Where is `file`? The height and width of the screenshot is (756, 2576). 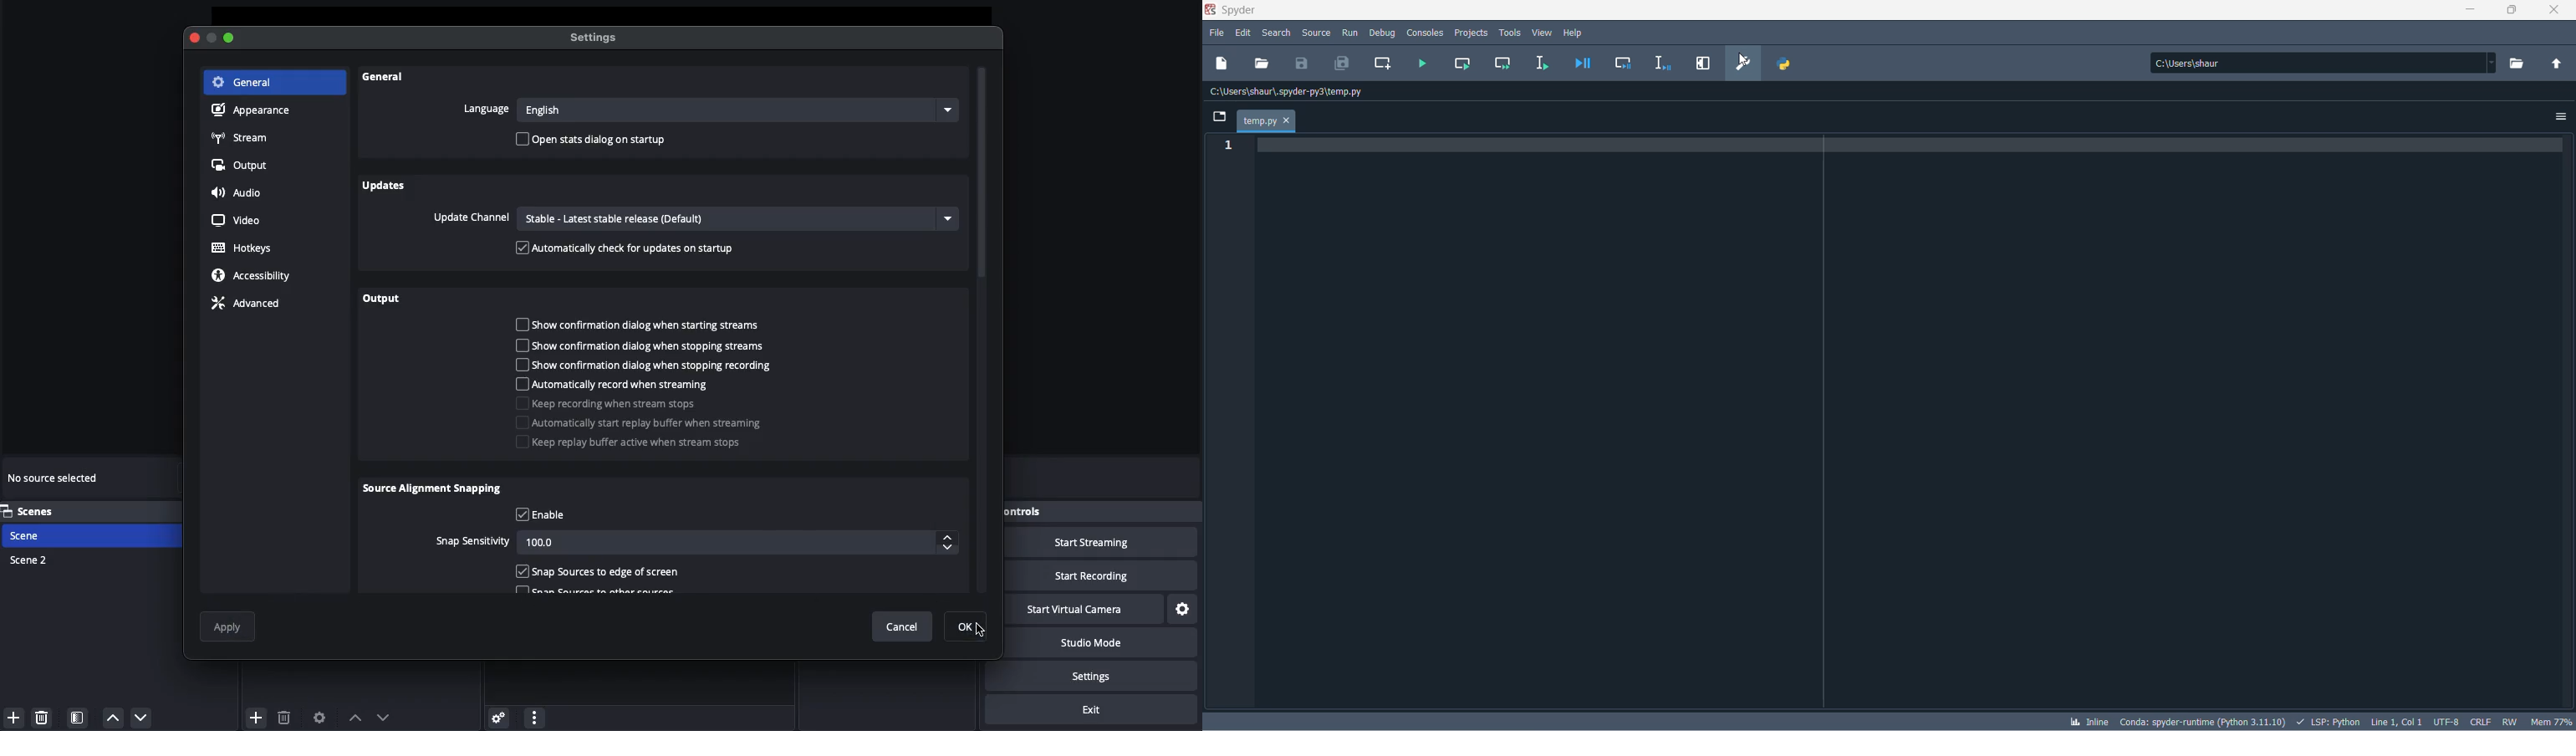
file is located at coordinates (1216, 34).